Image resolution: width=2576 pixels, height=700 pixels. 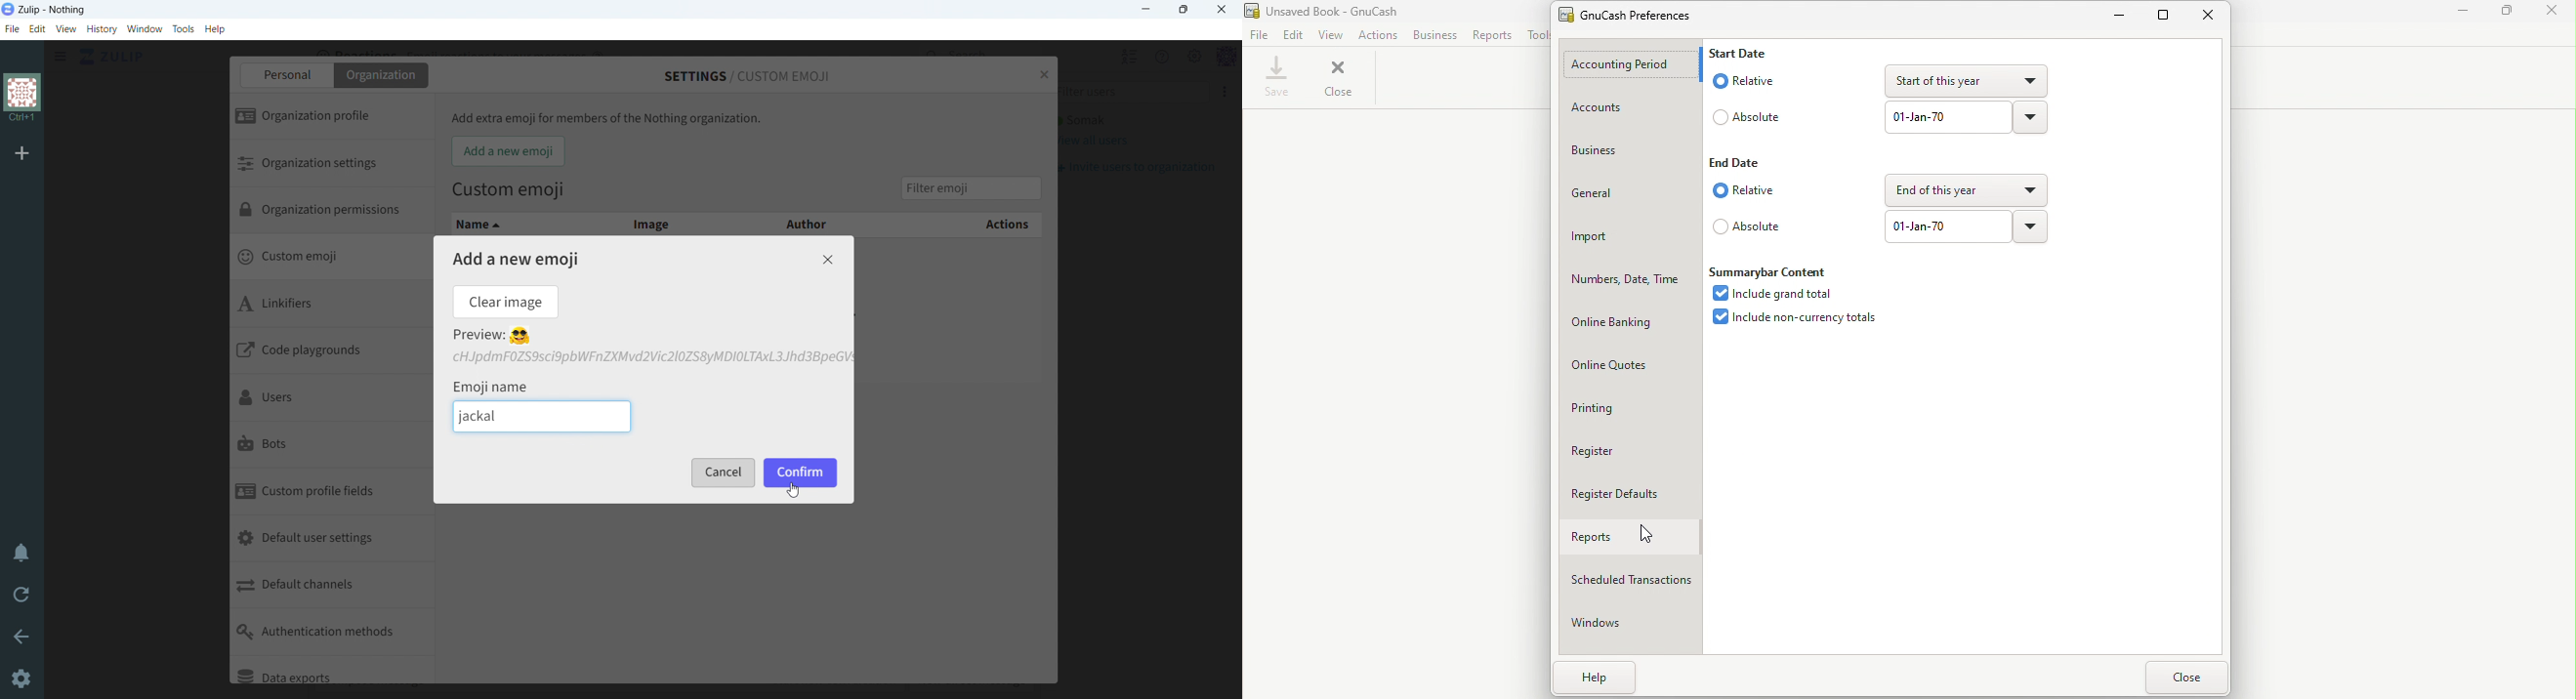 I want to click on Maximize, so click(x=2513, y=13).